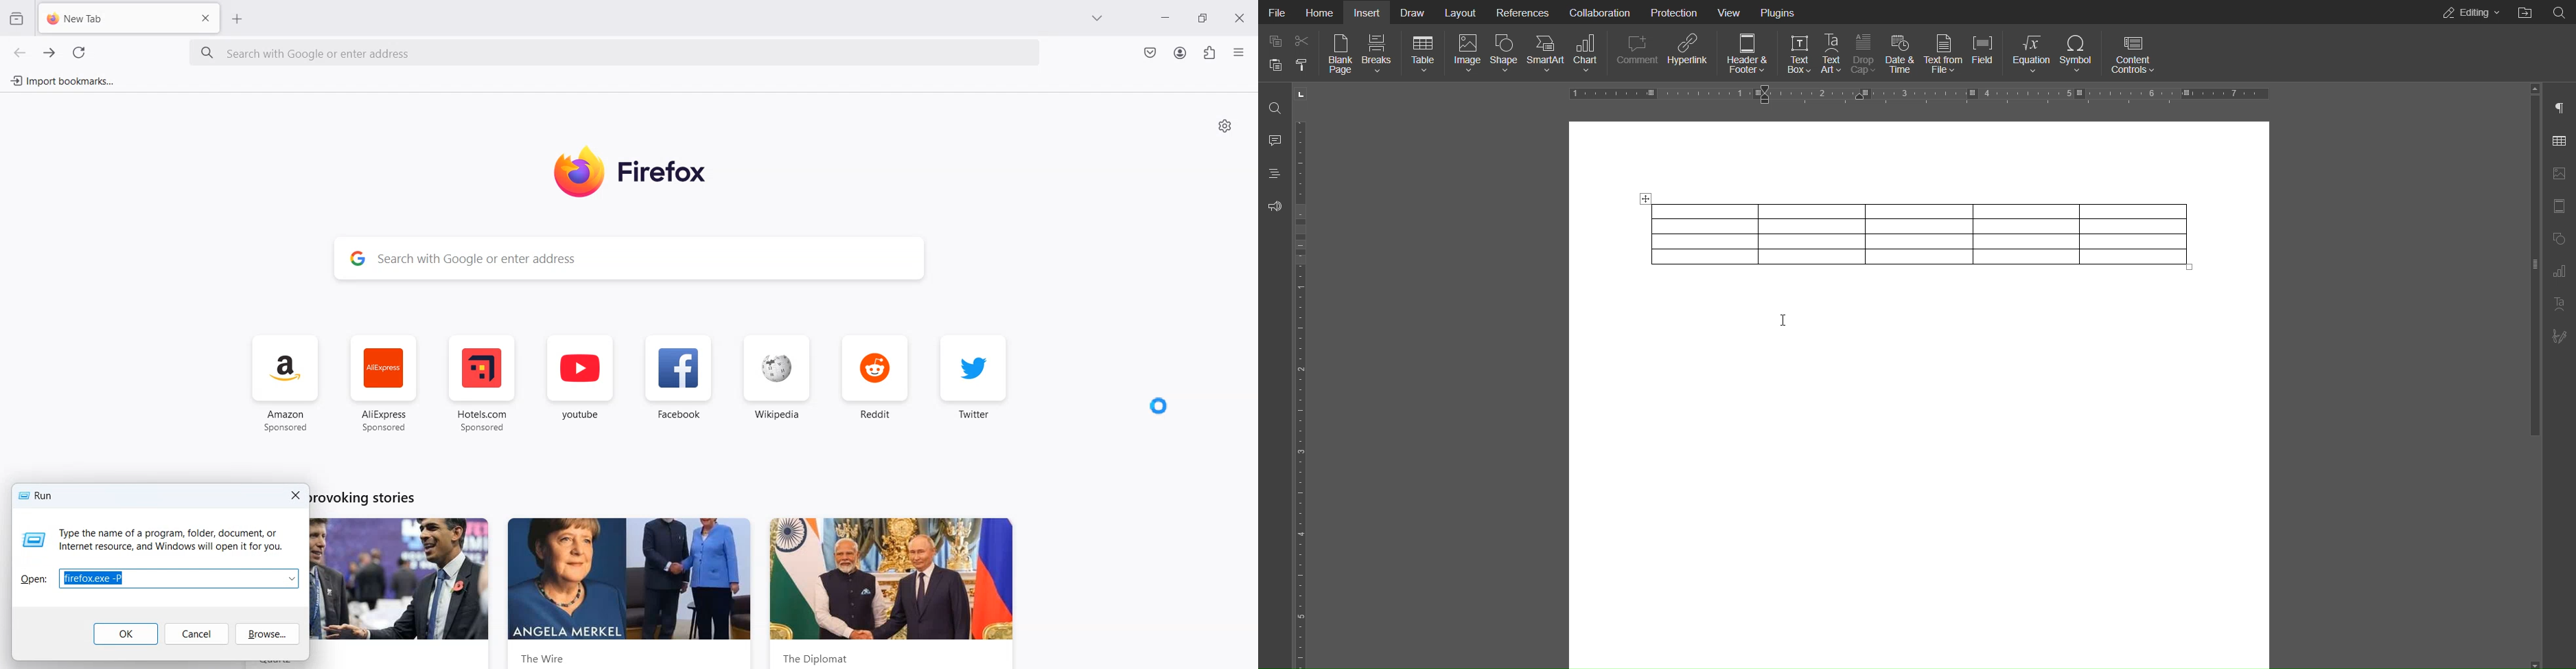  What do you see at coordinates (632, 174) in the screenshot?
I see `Logo` at bounding box center [632, 174].